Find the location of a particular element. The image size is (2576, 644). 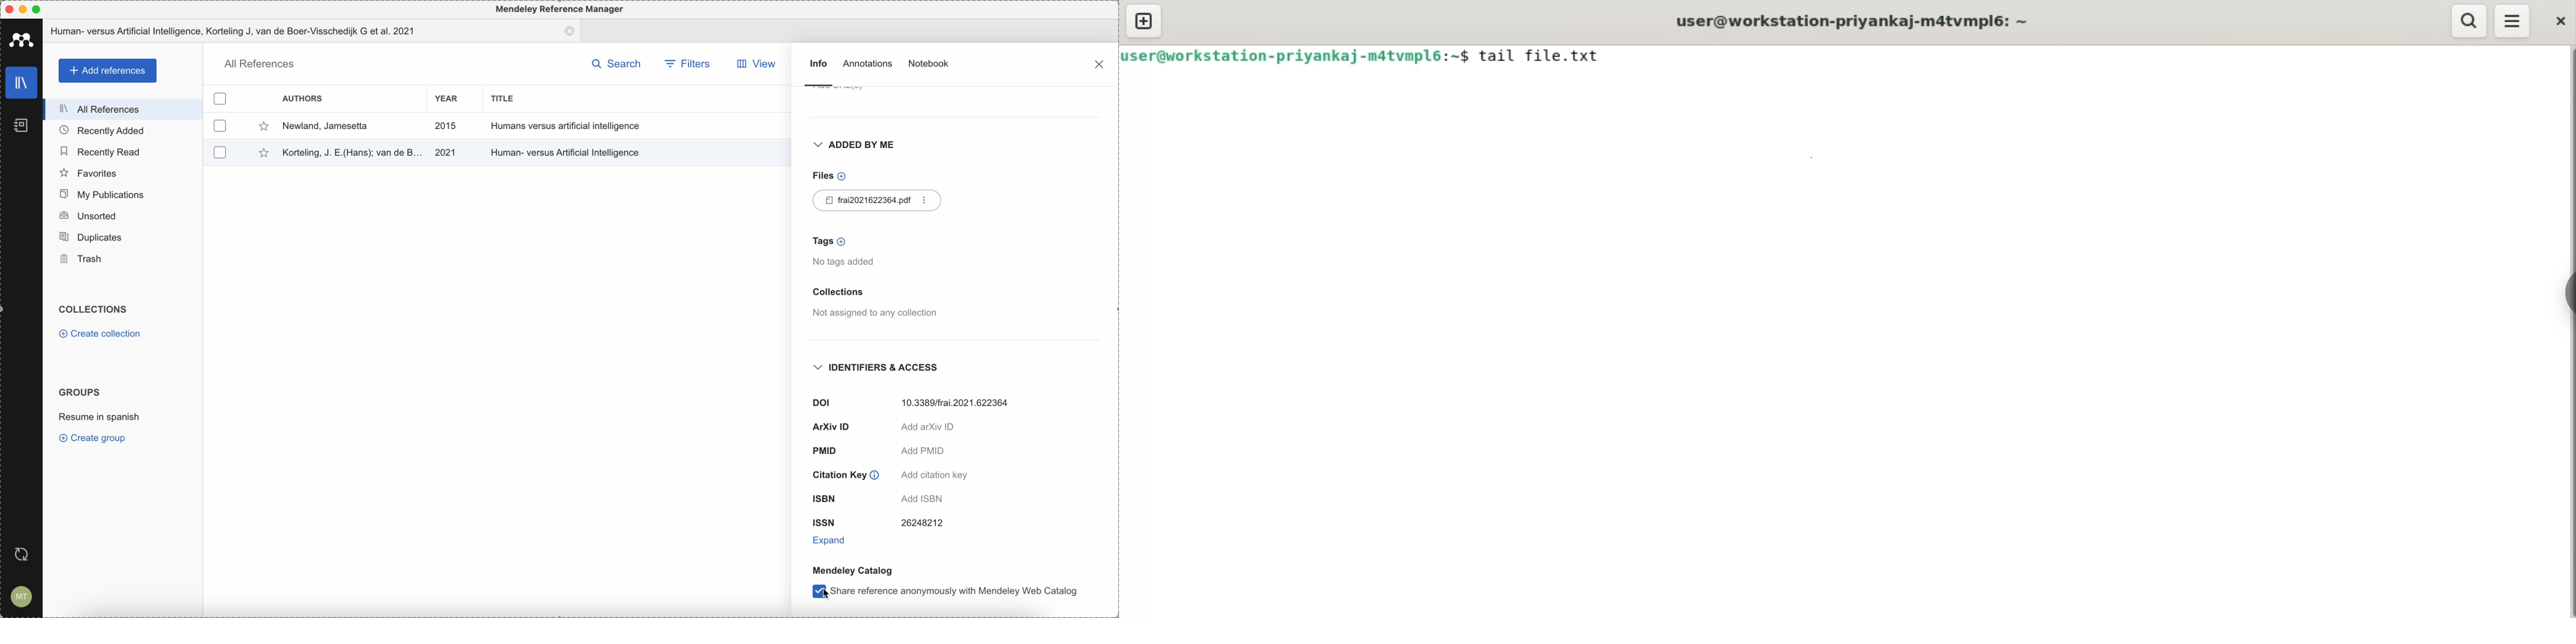

library is located at coordinates (22, 83).